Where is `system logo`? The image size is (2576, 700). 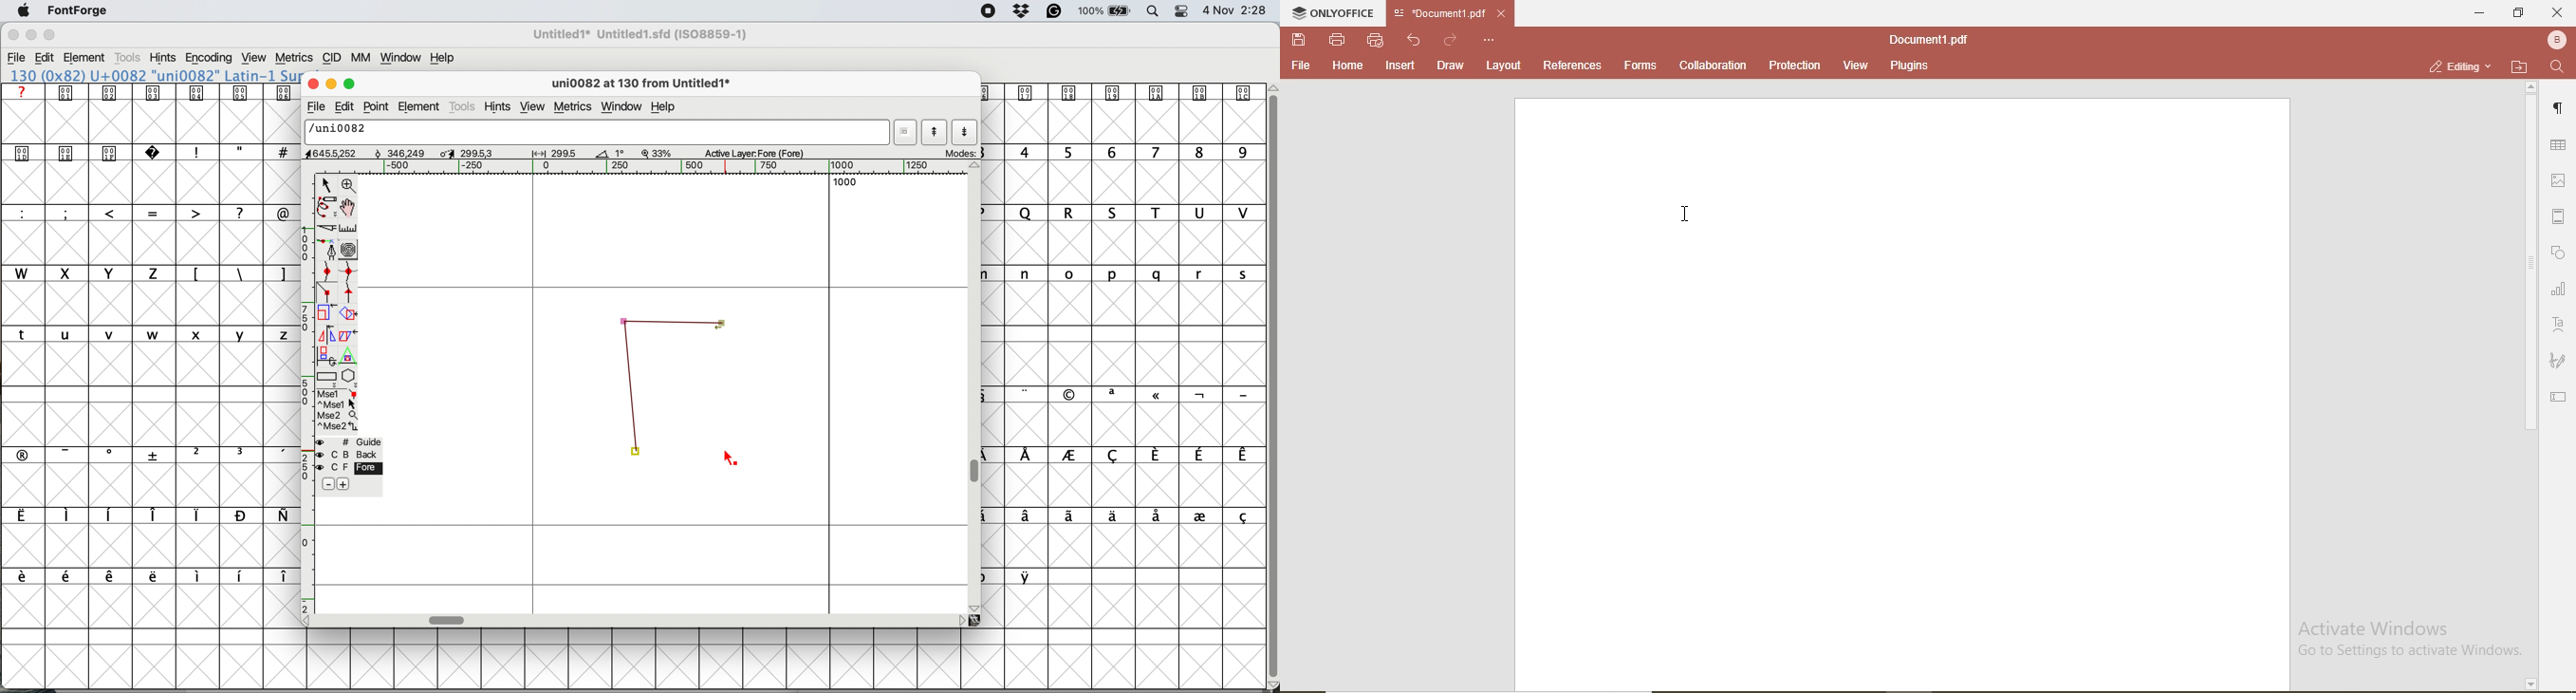
system logo is located at coordinates (24, 12).